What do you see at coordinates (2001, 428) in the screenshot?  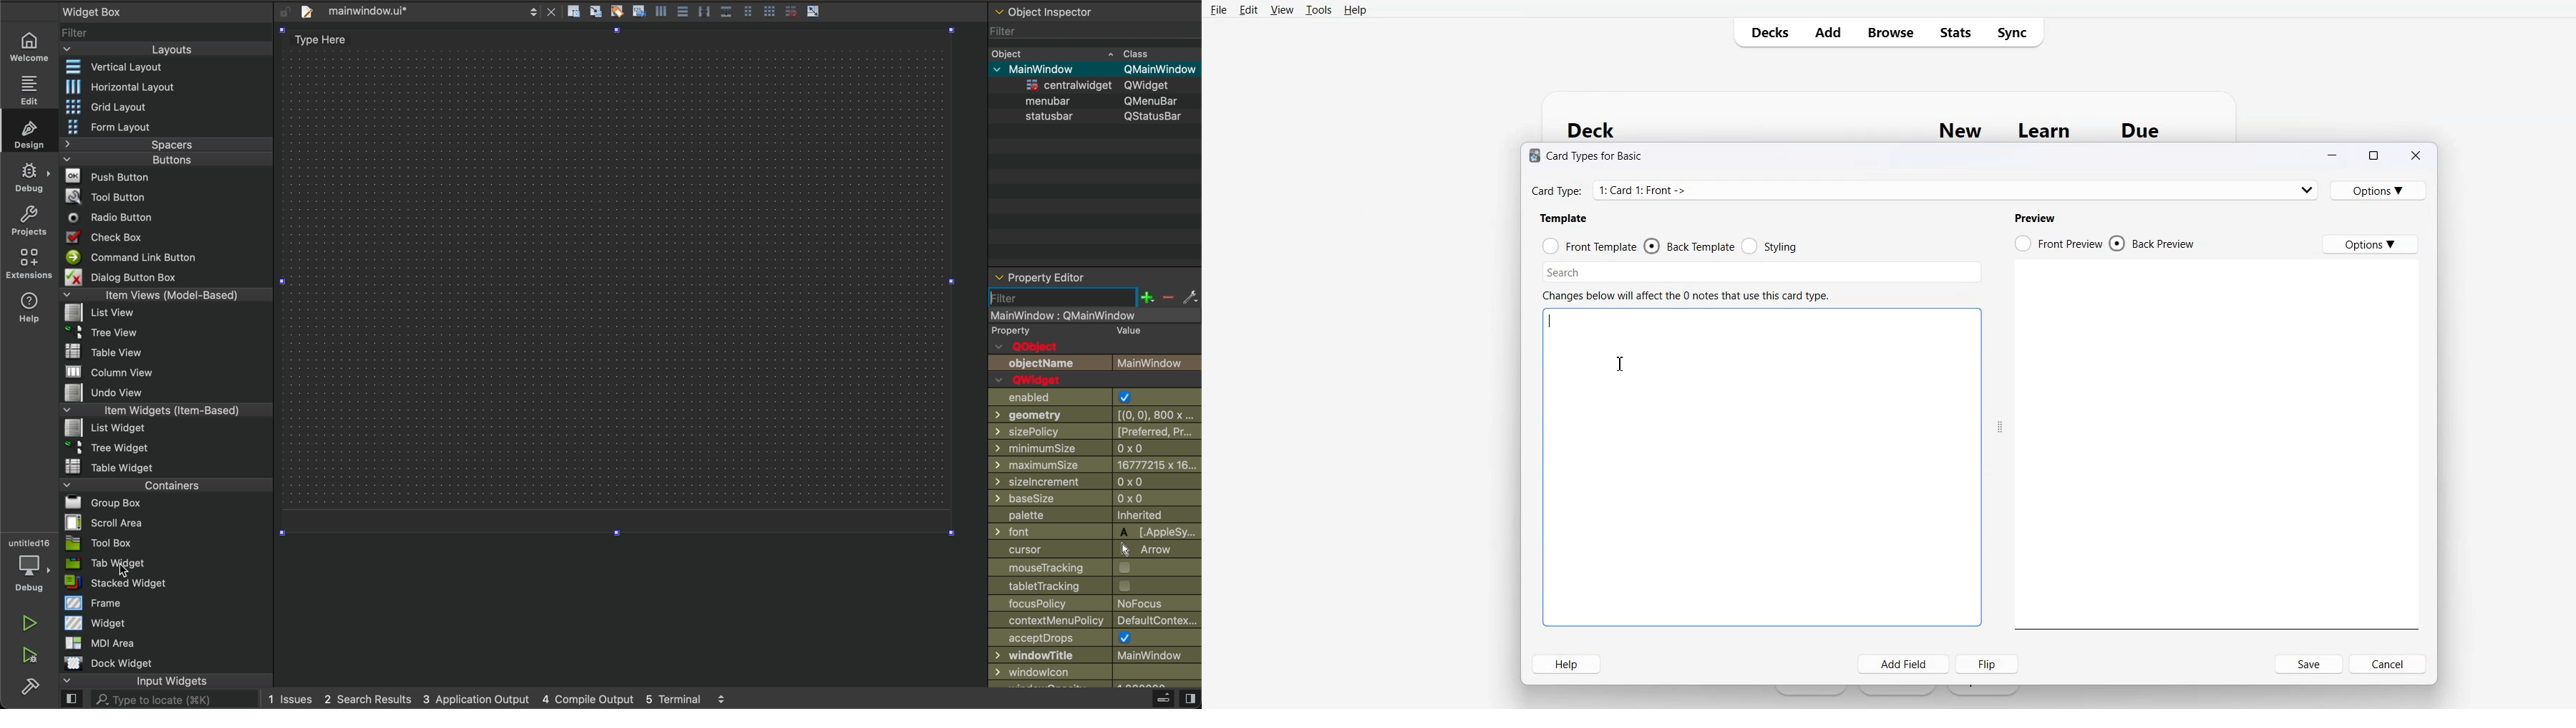 I see `Drag handle` at bounding box center [2001, 428].